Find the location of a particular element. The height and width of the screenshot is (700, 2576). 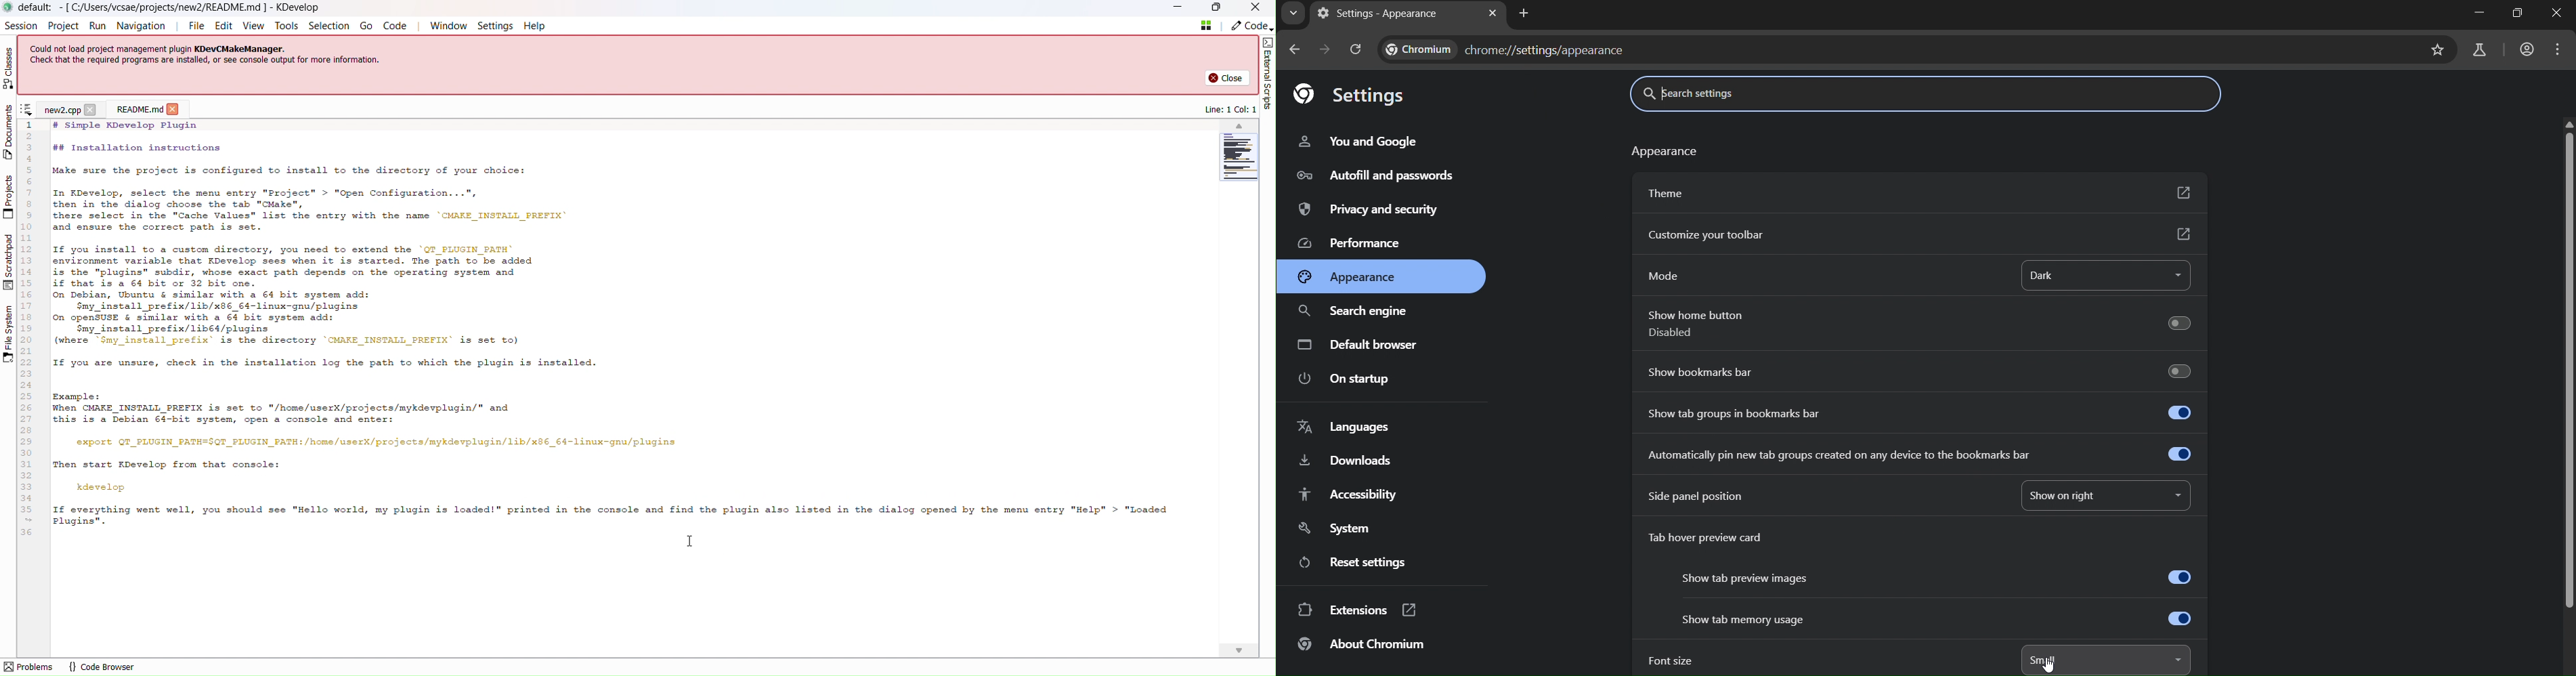

side panel position is located at coordinates (1696, 496).